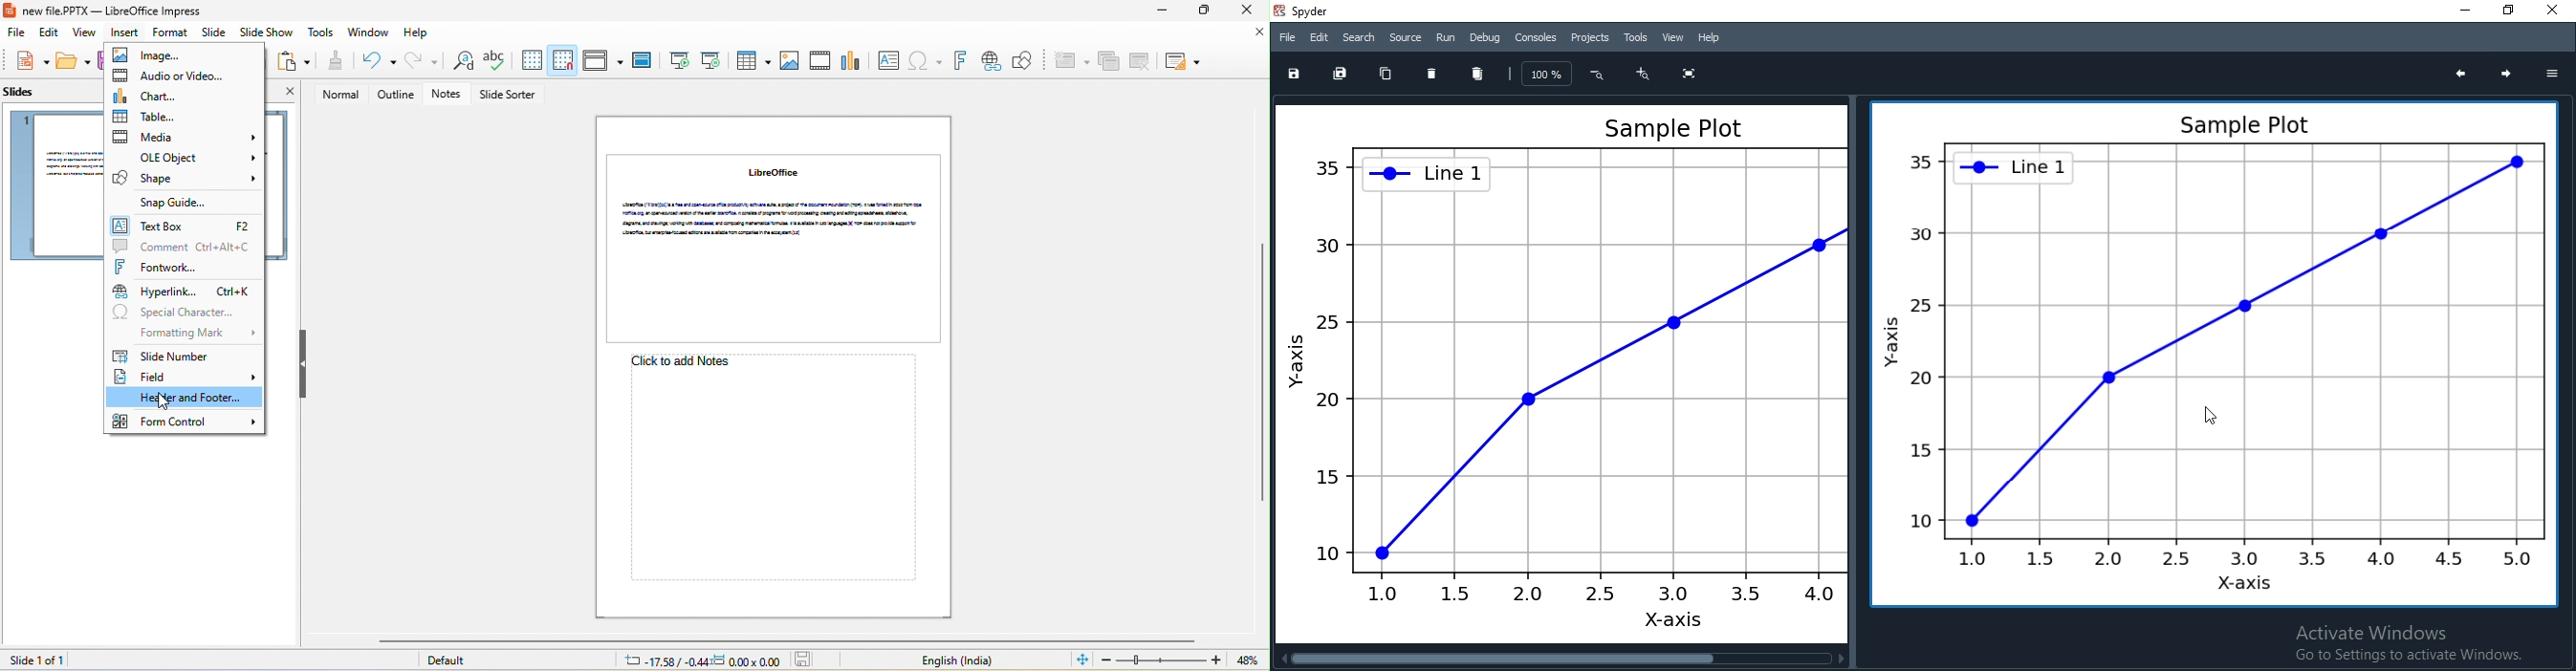 This screenshot has height=672, width=2576. Describe the element at coordinates (74, 62) in the screenshot. I see `open` at that location.